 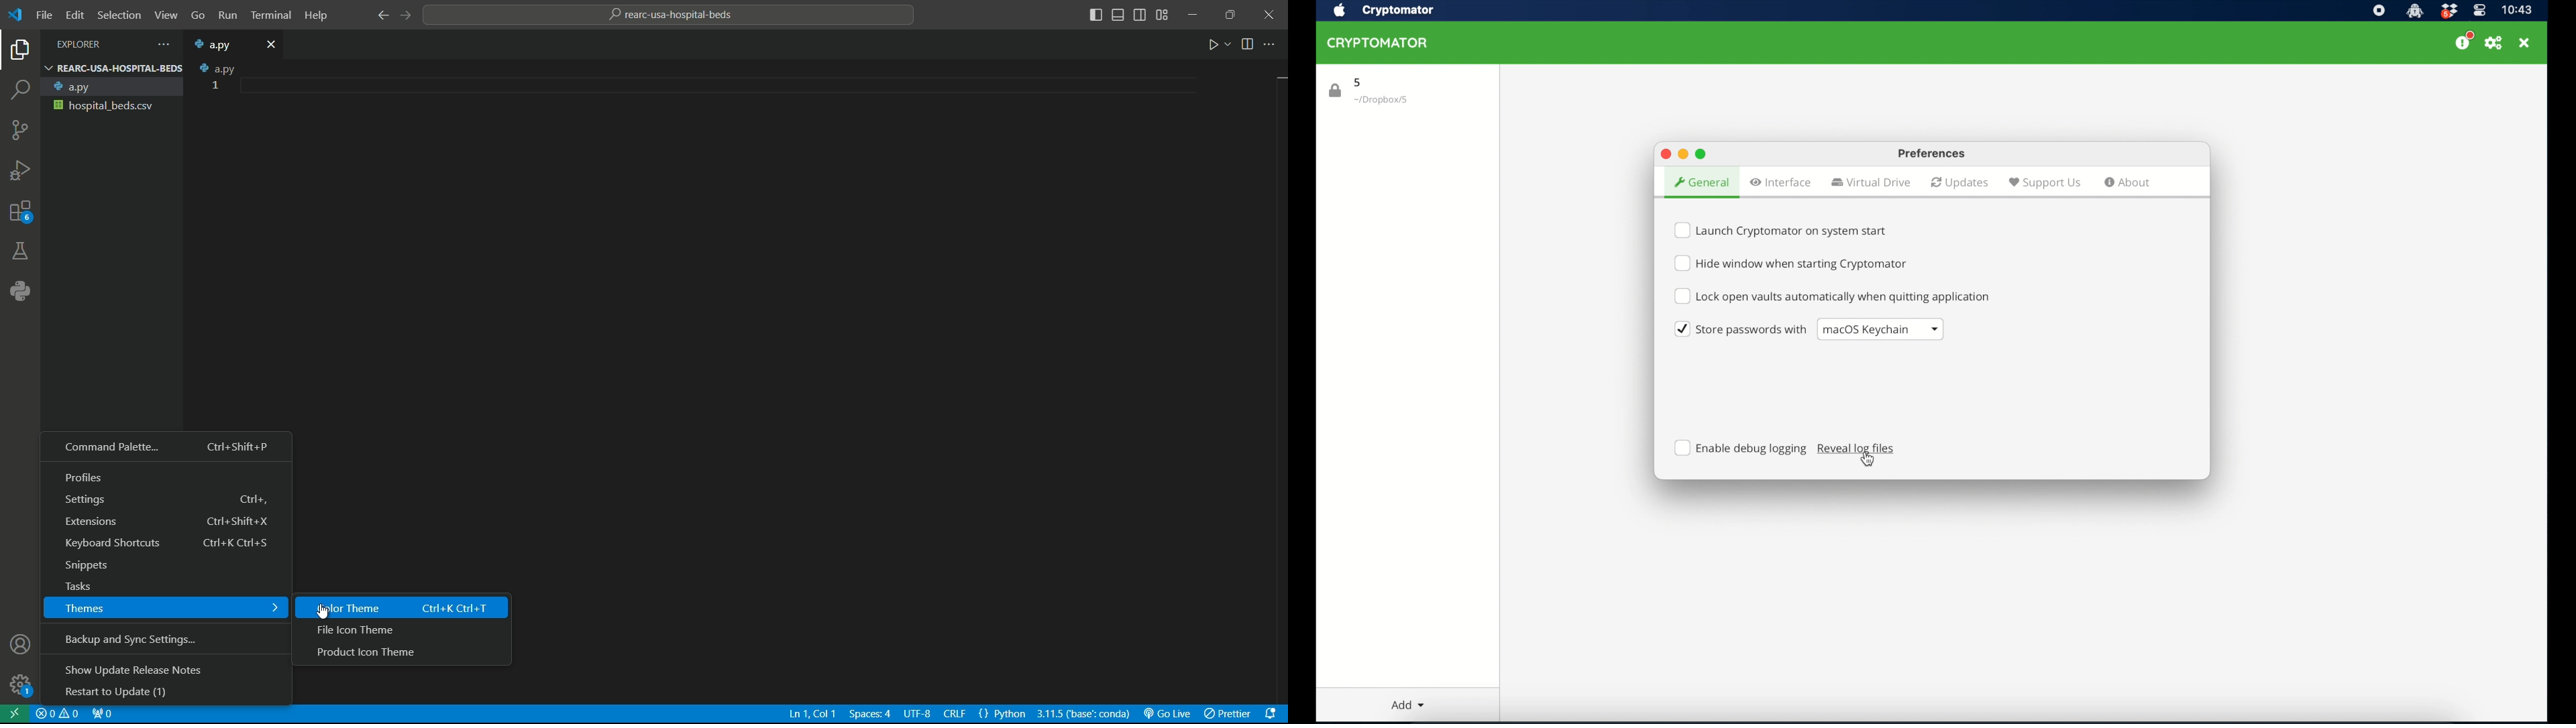 What do you see at coordinates (870, 714) in the screenshot?
I see `select indentation` at bounding box center [870, 714].